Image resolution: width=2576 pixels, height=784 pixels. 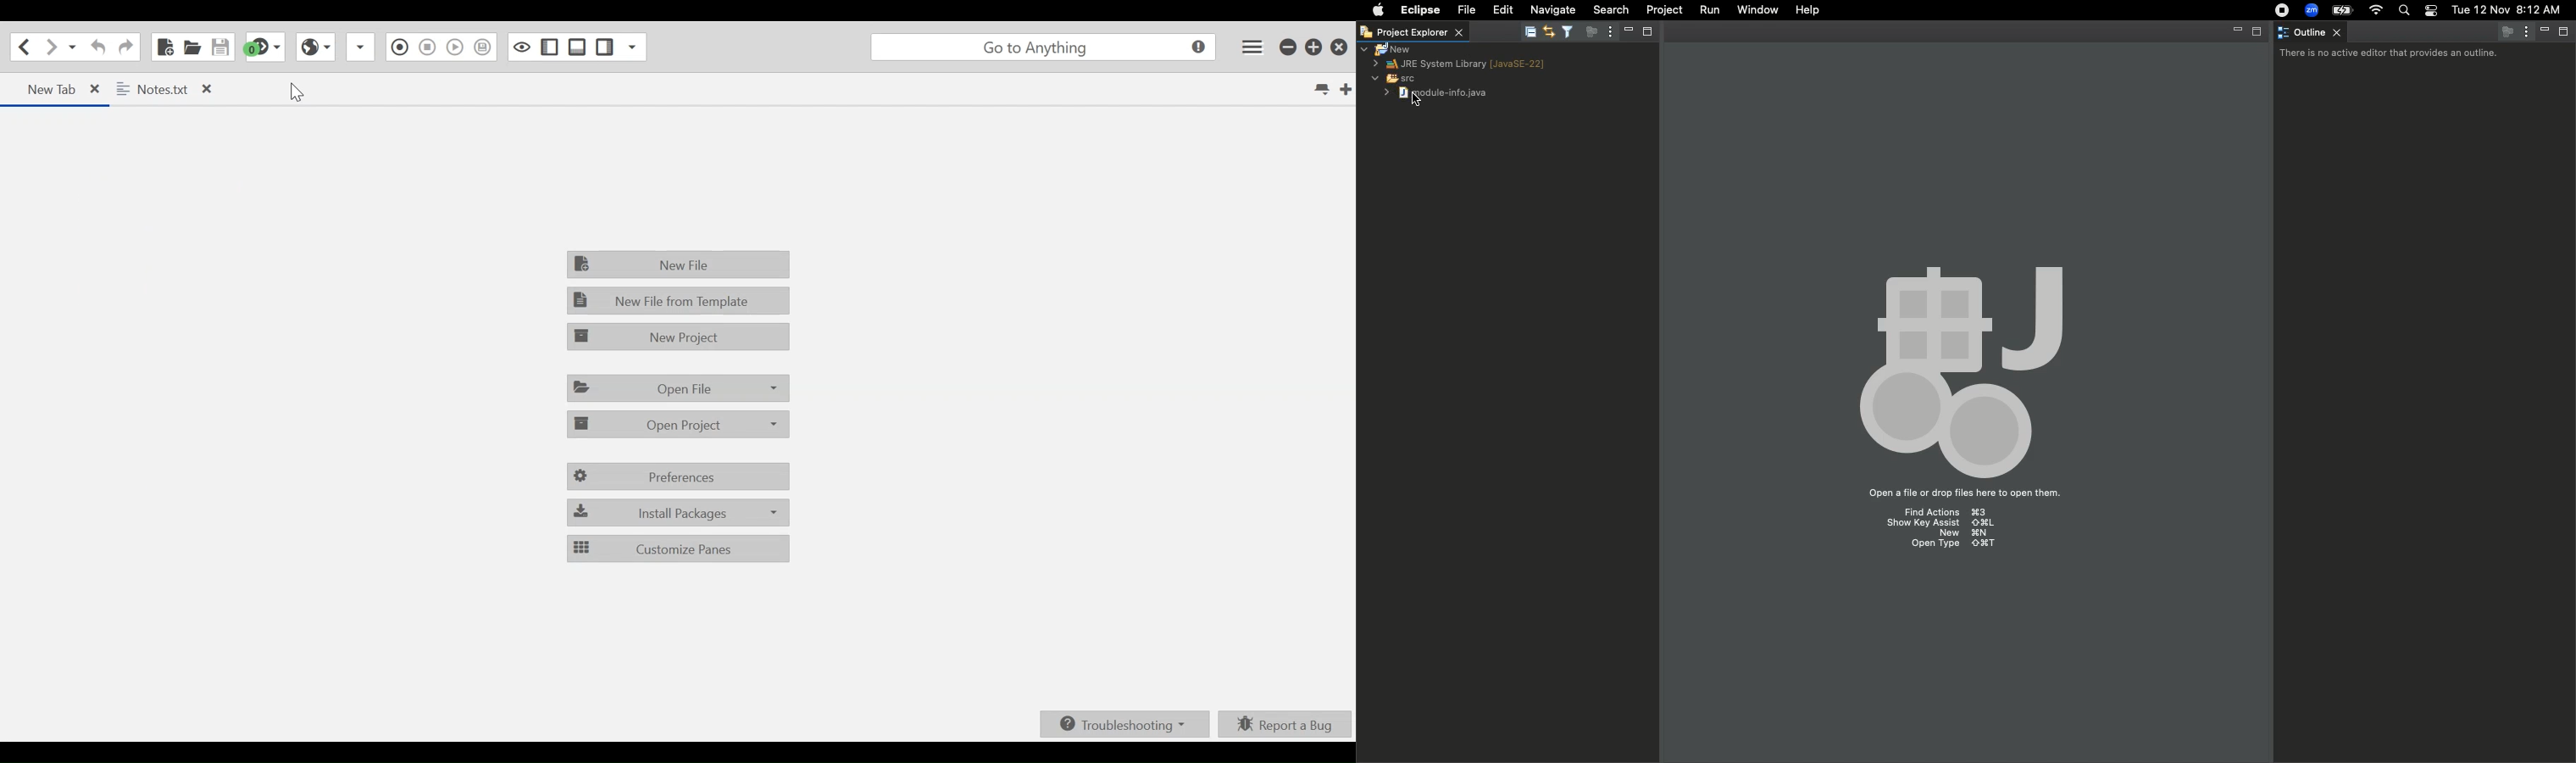 What do you see at coordinates (1587, 32) in the screenshot?
I see `Focus ` at bounding box center [1587, 32].